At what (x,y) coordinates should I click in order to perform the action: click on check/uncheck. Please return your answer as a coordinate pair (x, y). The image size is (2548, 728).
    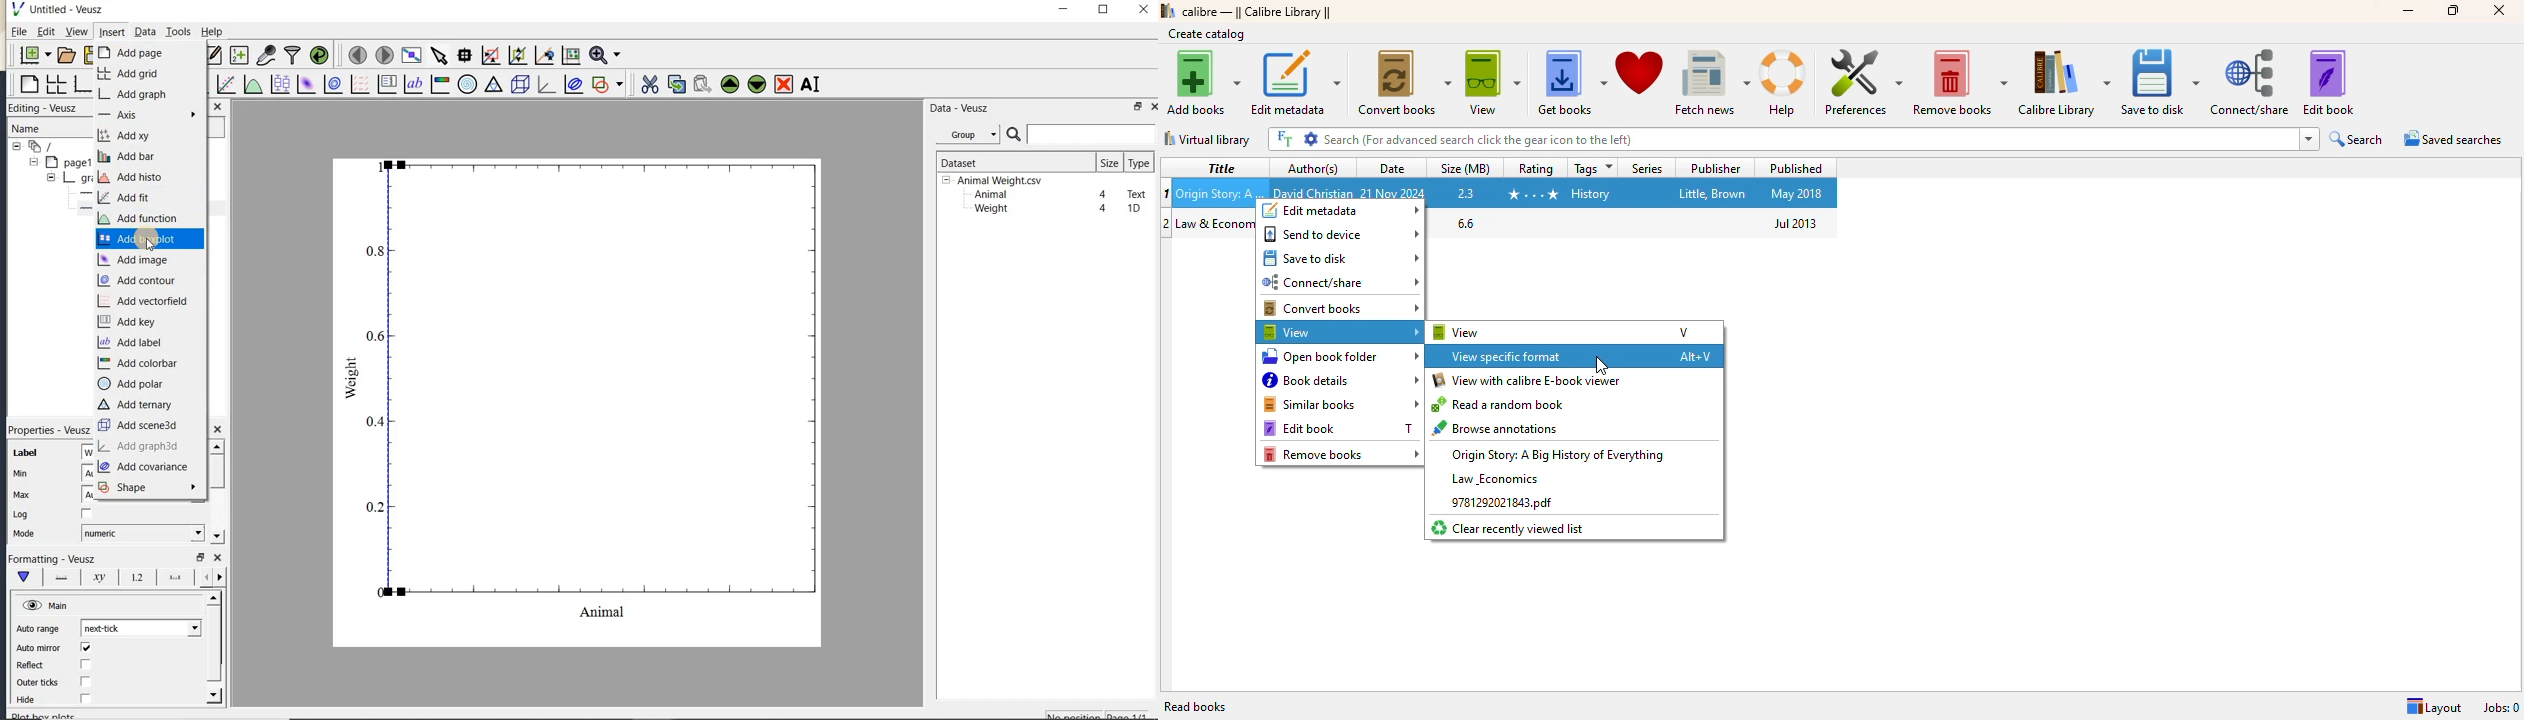
    Looking at the image, I should click on (86, 681).